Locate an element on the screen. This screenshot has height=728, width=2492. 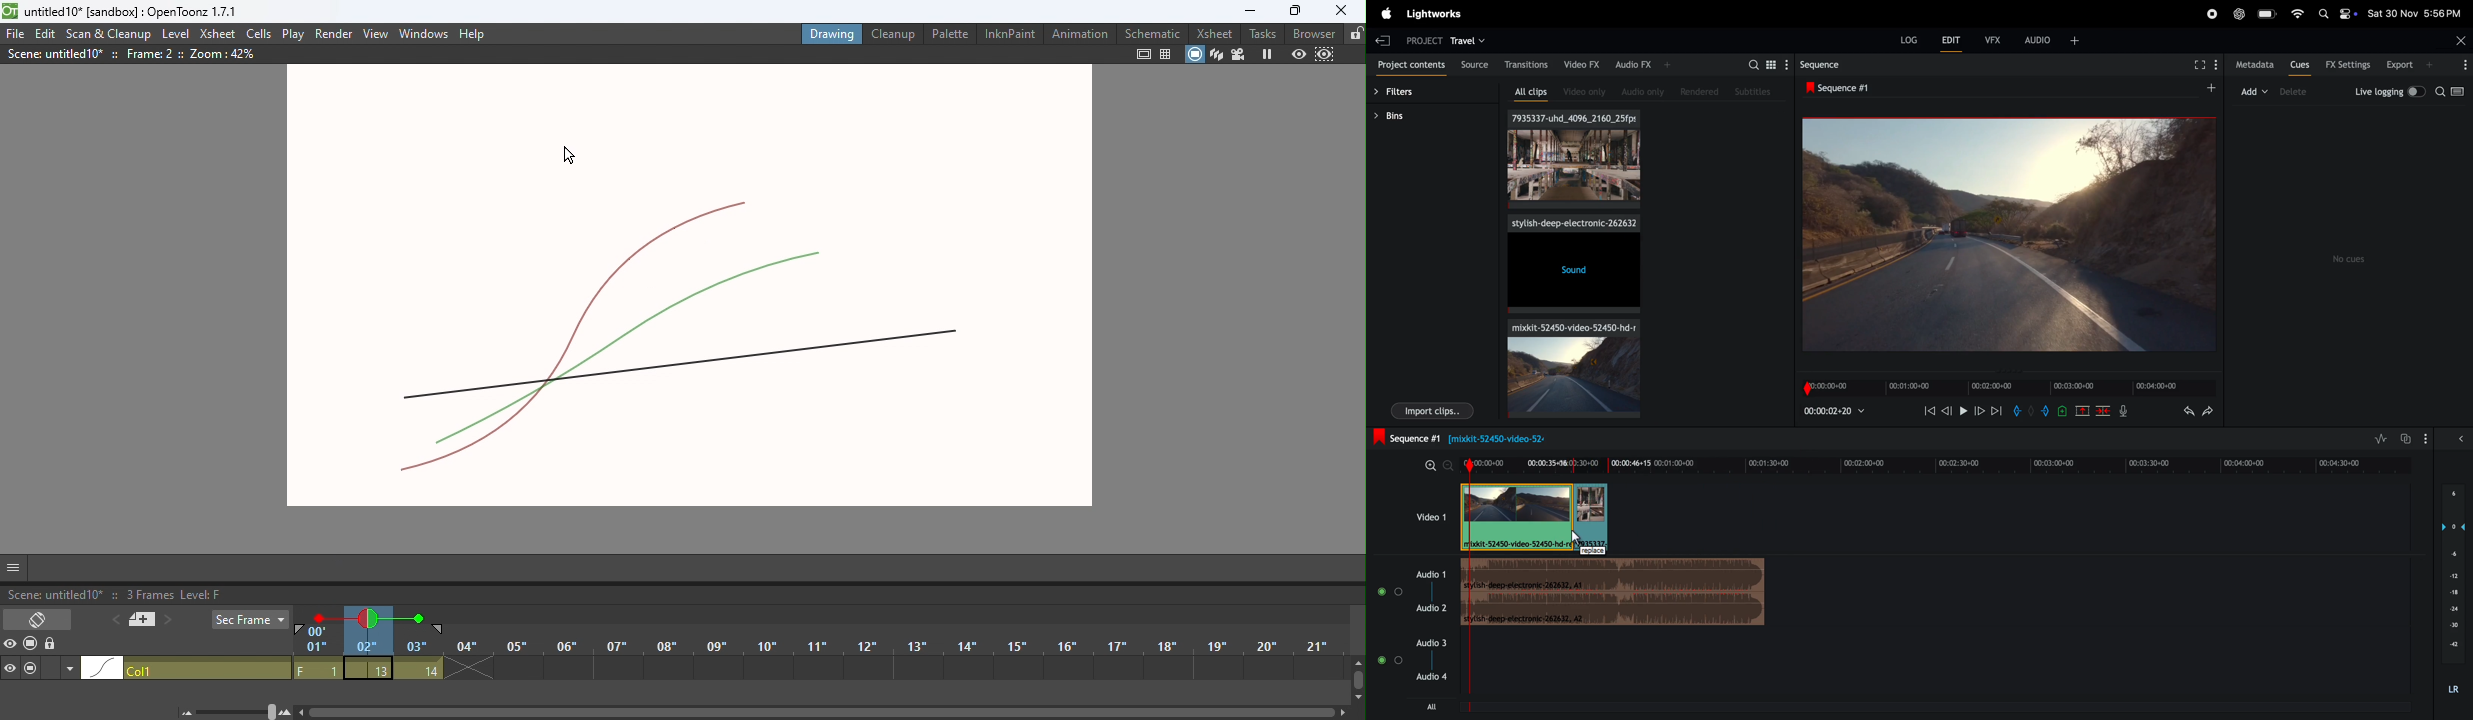
project is located at coordinates (1419, 39).